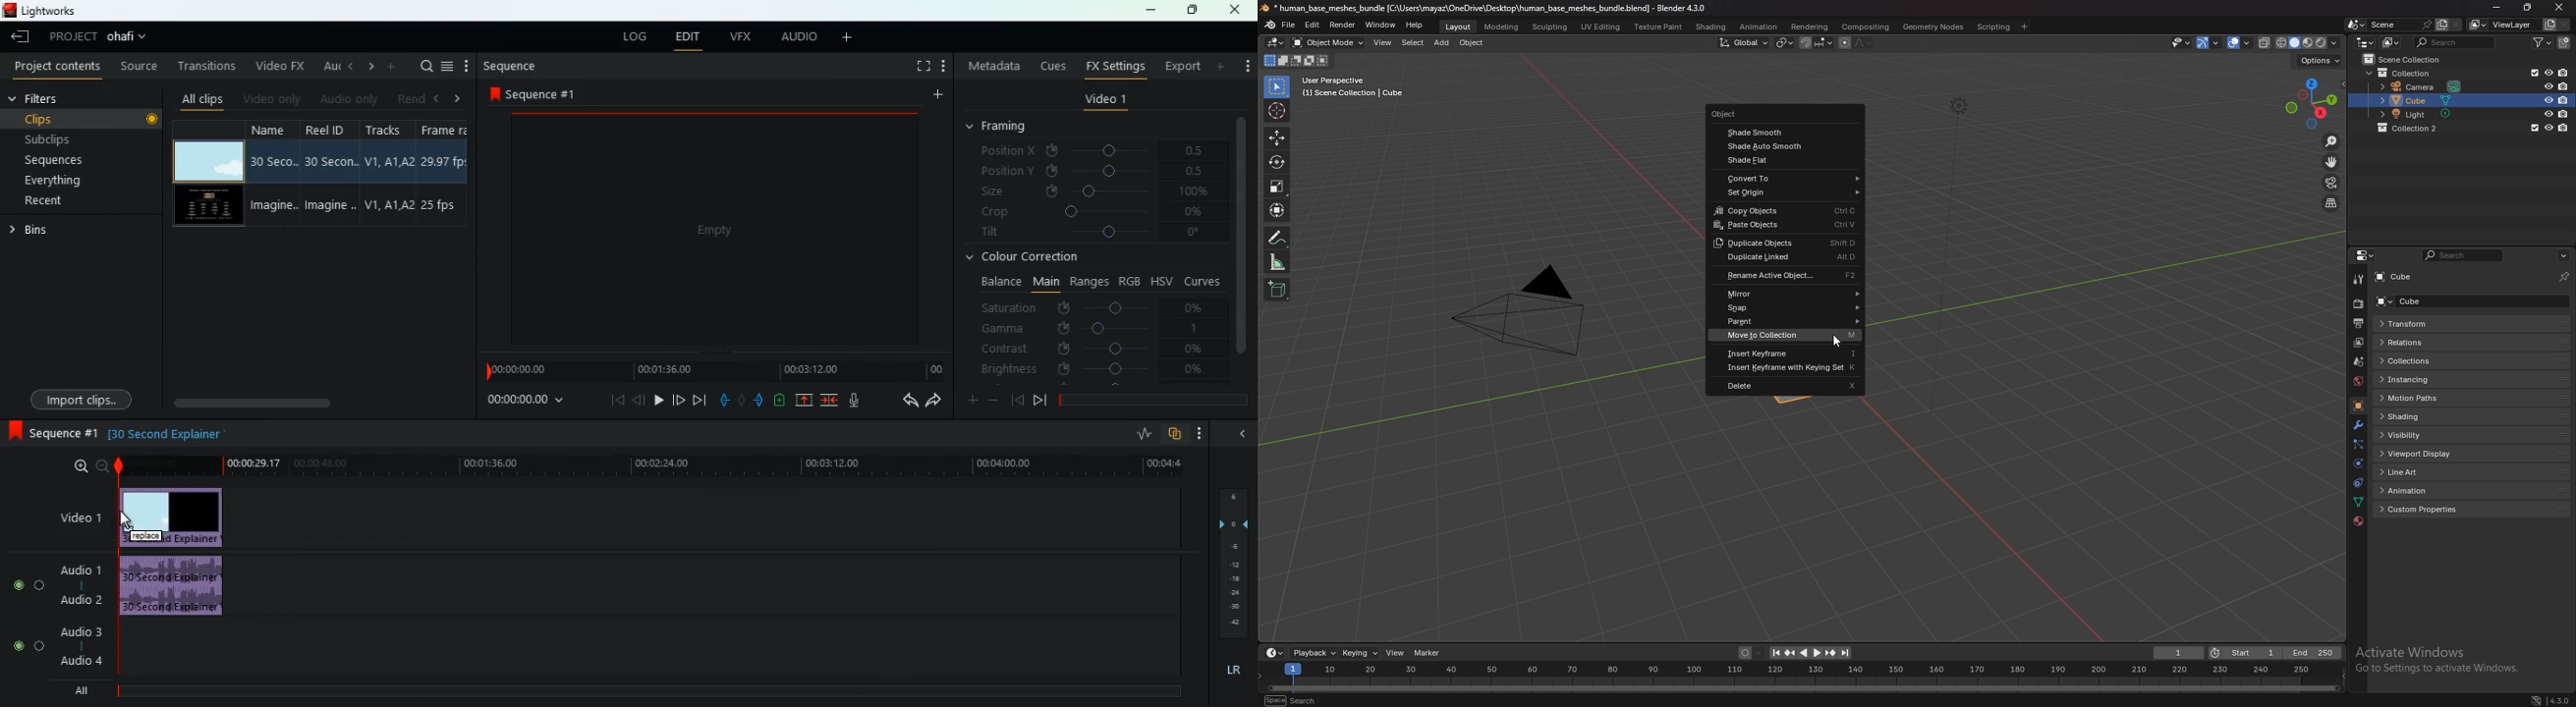  What do you see at coordinates (277, 67) in the screenshot?
I see `video fx` at bounding box center [277, 67].